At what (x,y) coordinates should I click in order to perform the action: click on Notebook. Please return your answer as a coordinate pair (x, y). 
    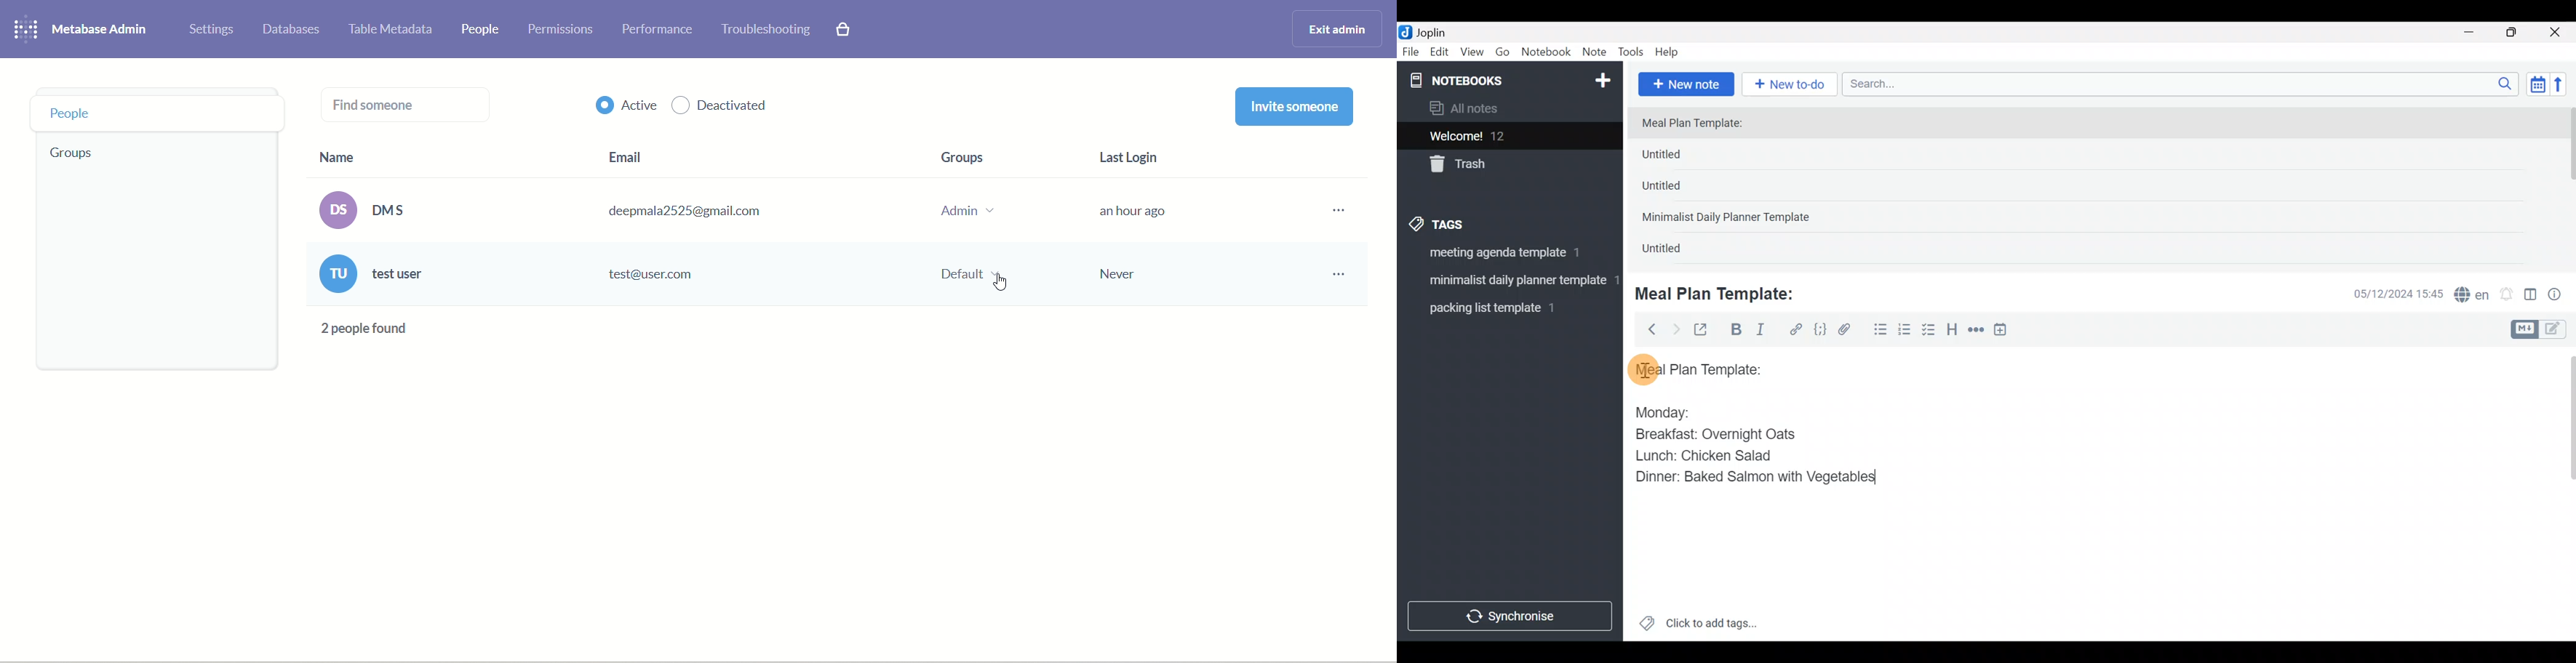
    Looking at the image, I should click on (1547, 52).